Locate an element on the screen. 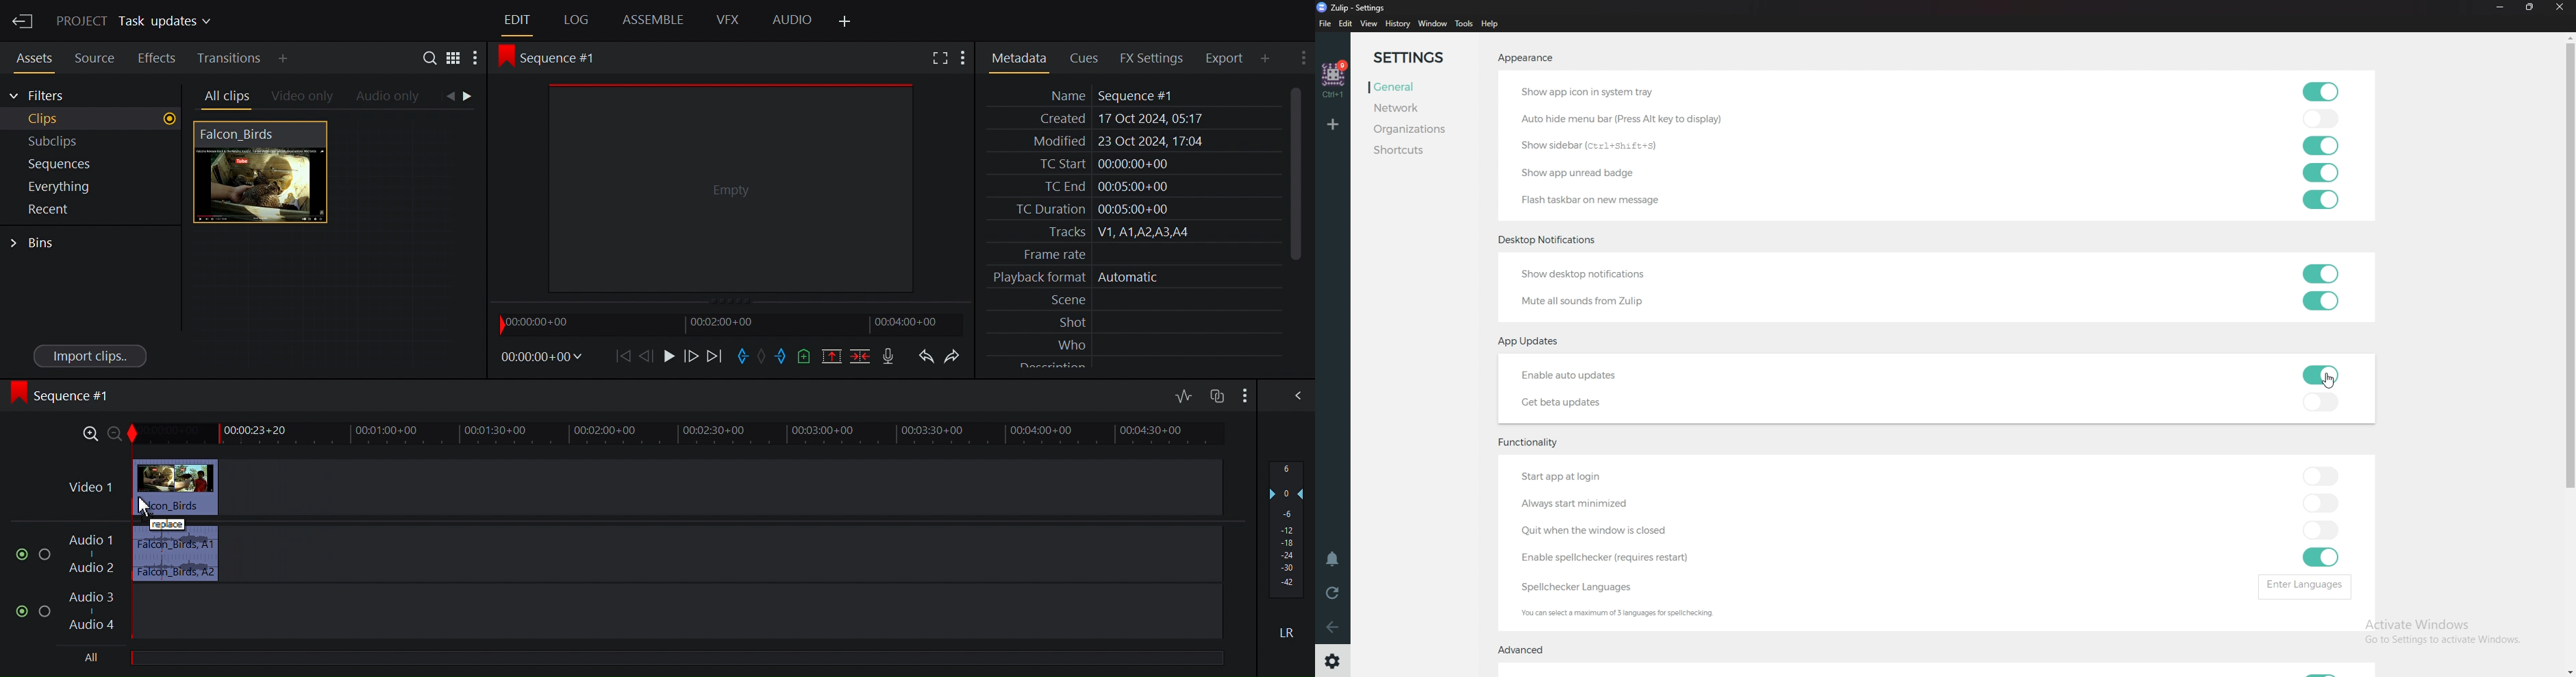 The width and height of the screenshot is (2576, 700). All clips is located at coordinates (225, 97).